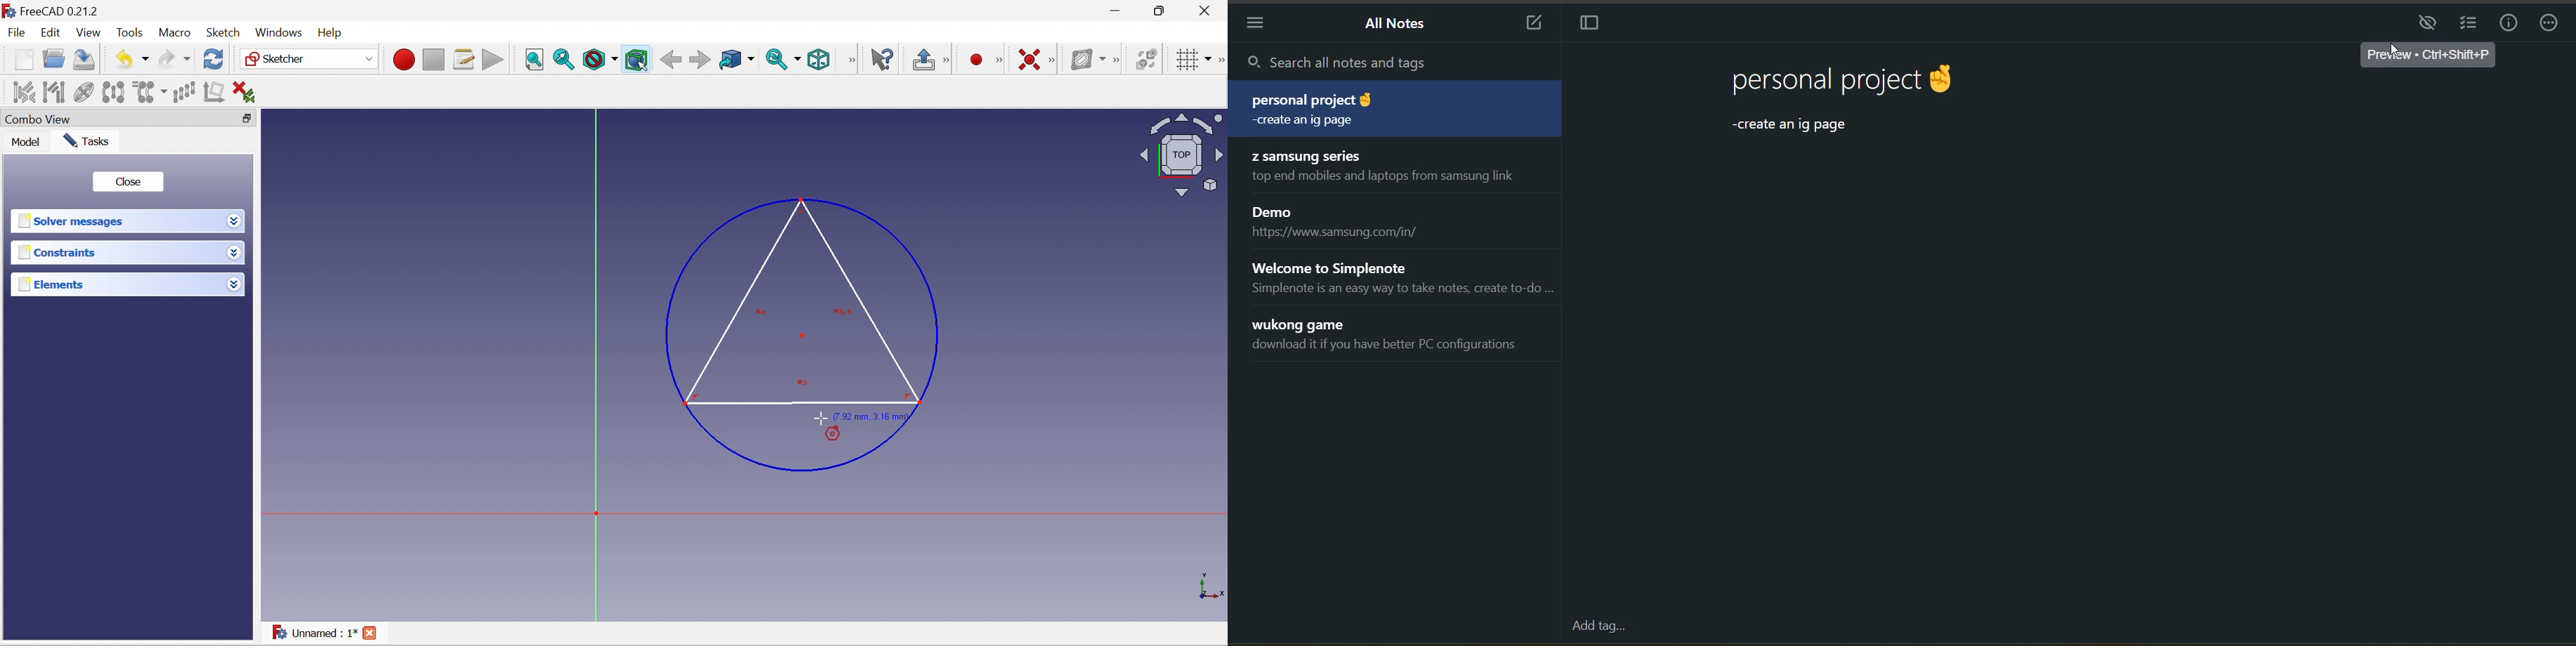 The image size is (2576, 672). I want to click on Model, so click(22, 142).